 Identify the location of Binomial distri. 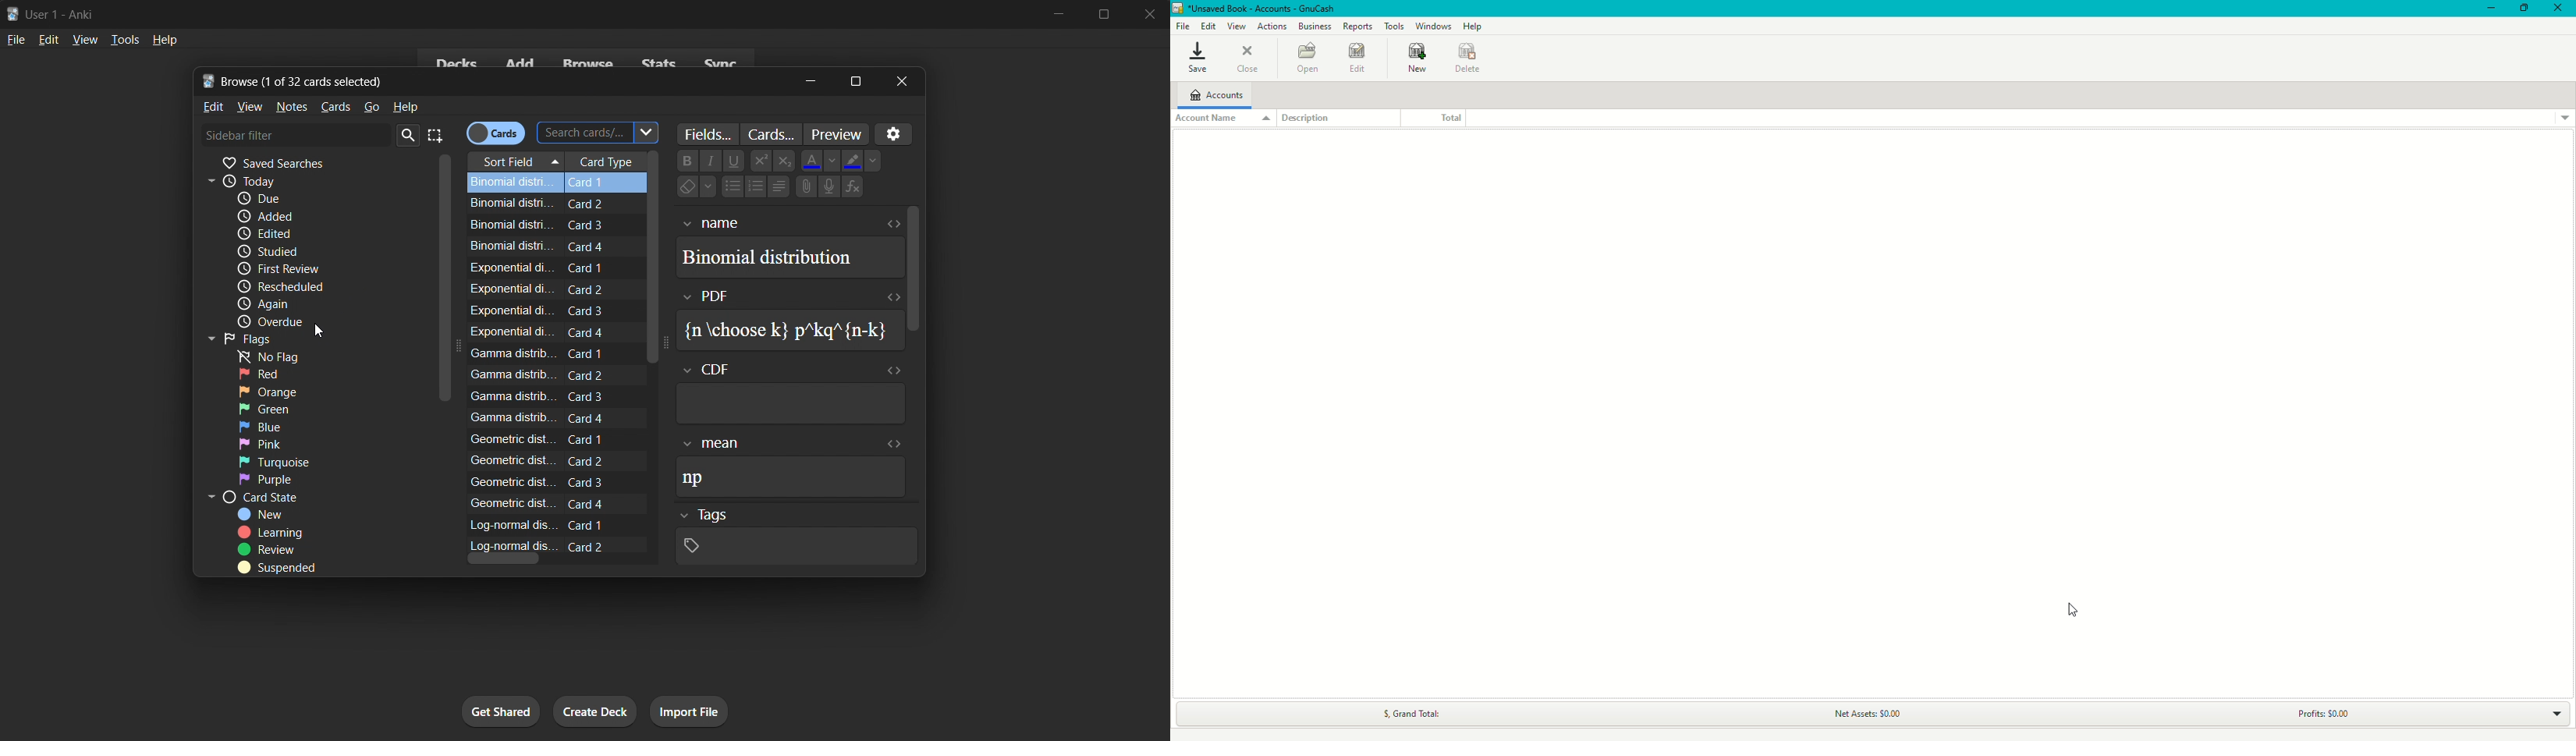
(513, 182).